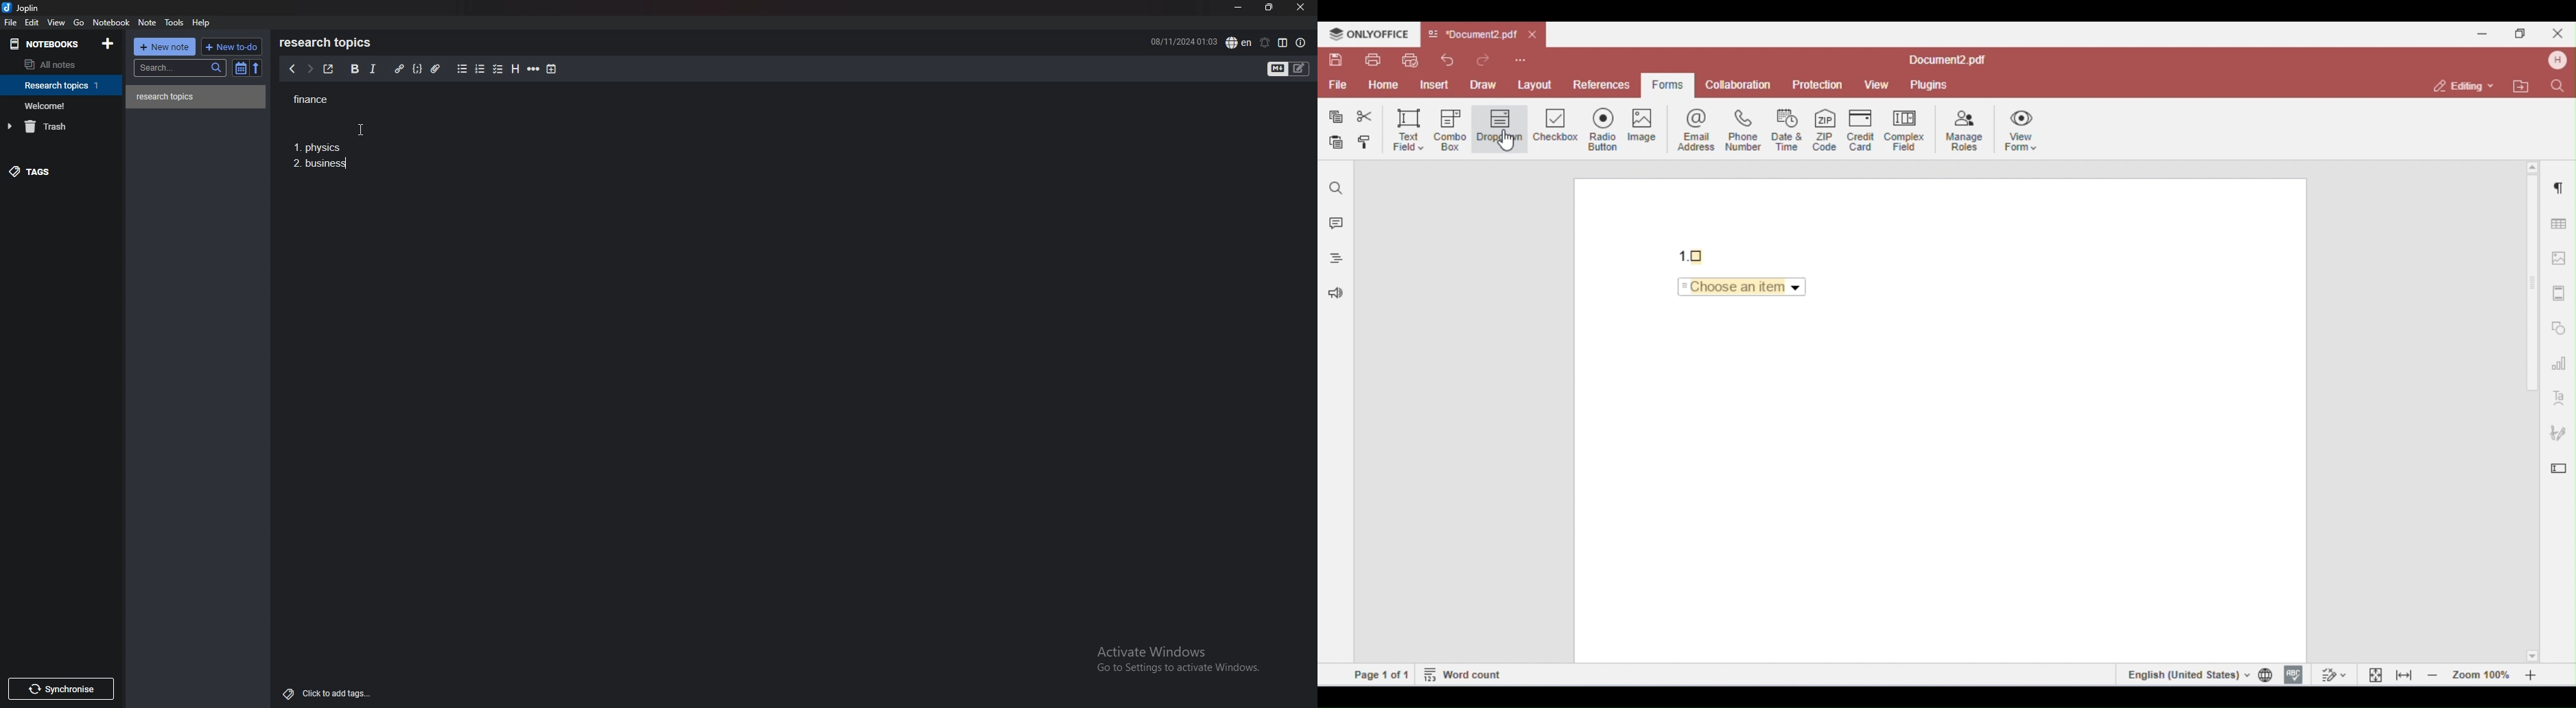 The height and width of the screenshot is (728, 2576). What do you see at coordinates (366, 131) in the screenshot?
I see `cursor` at bounding box center [366, 131].